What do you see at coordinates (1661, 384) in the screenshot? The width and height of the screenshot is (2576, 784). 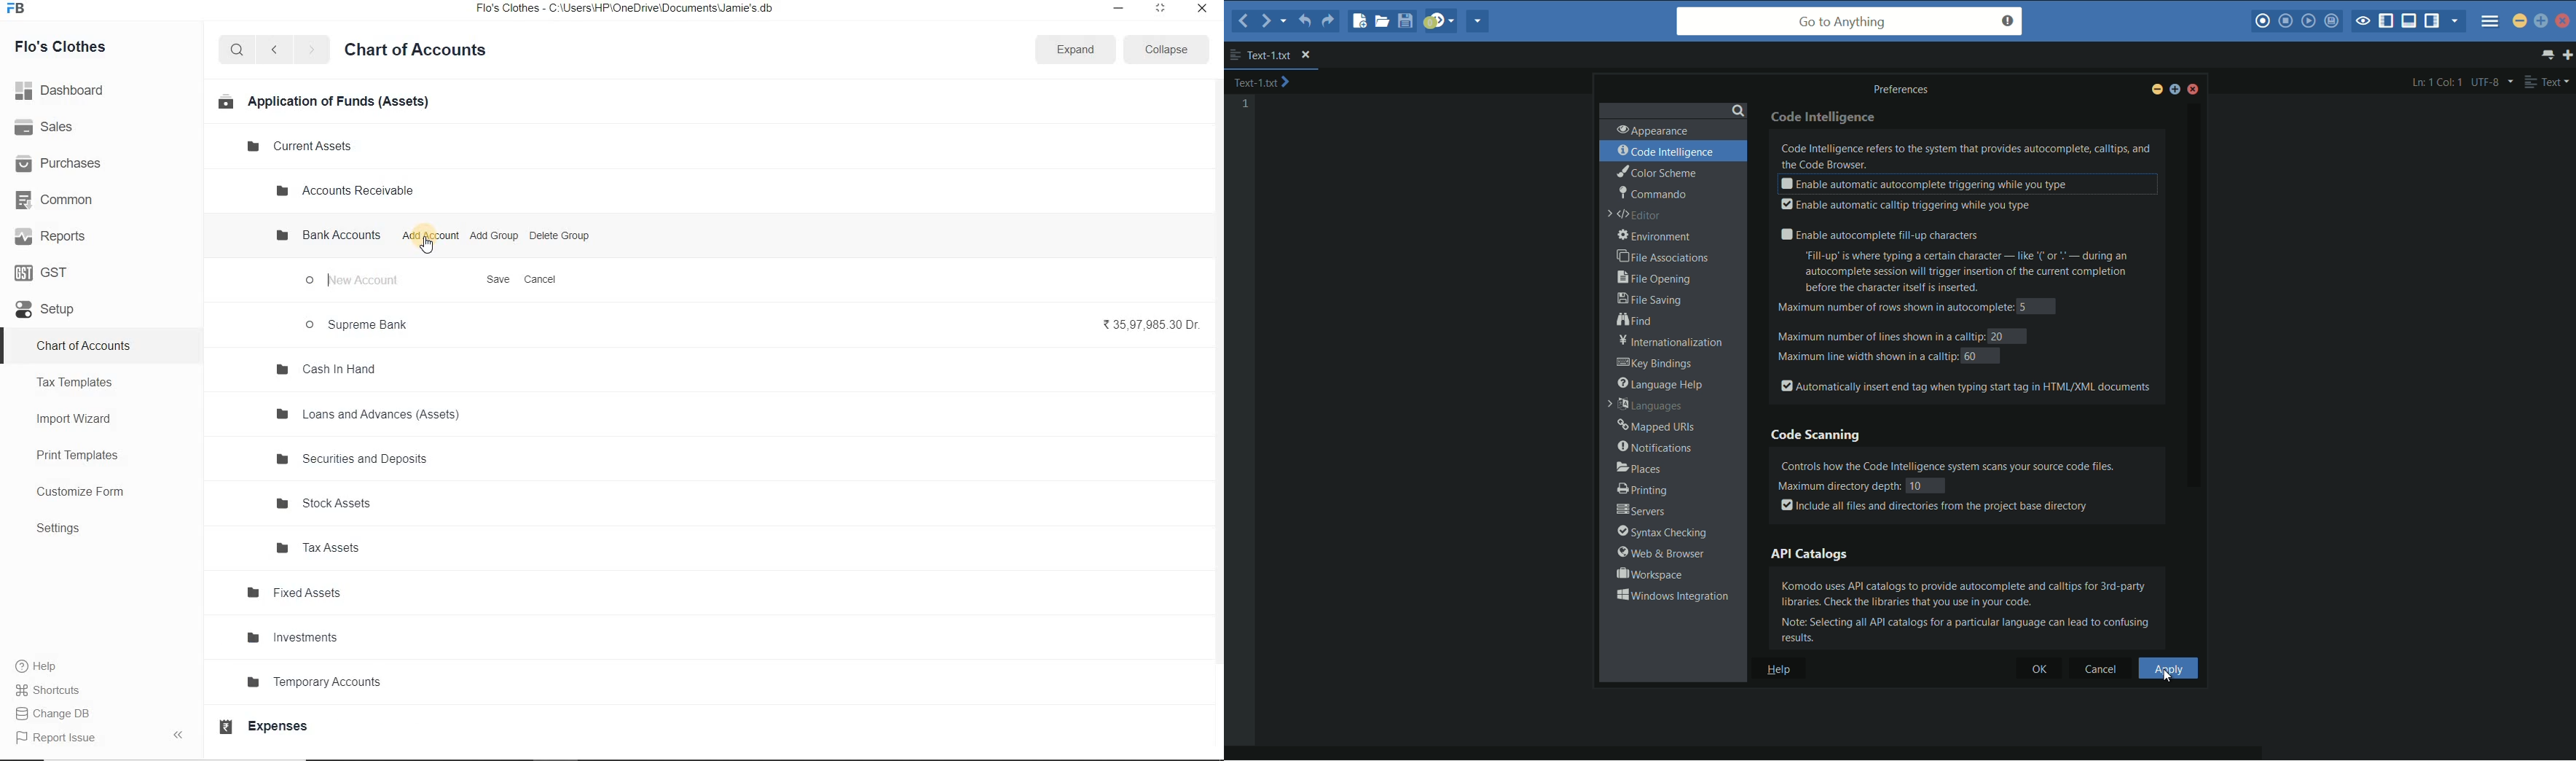 I see `language help` at bounding box center [1661, 384].